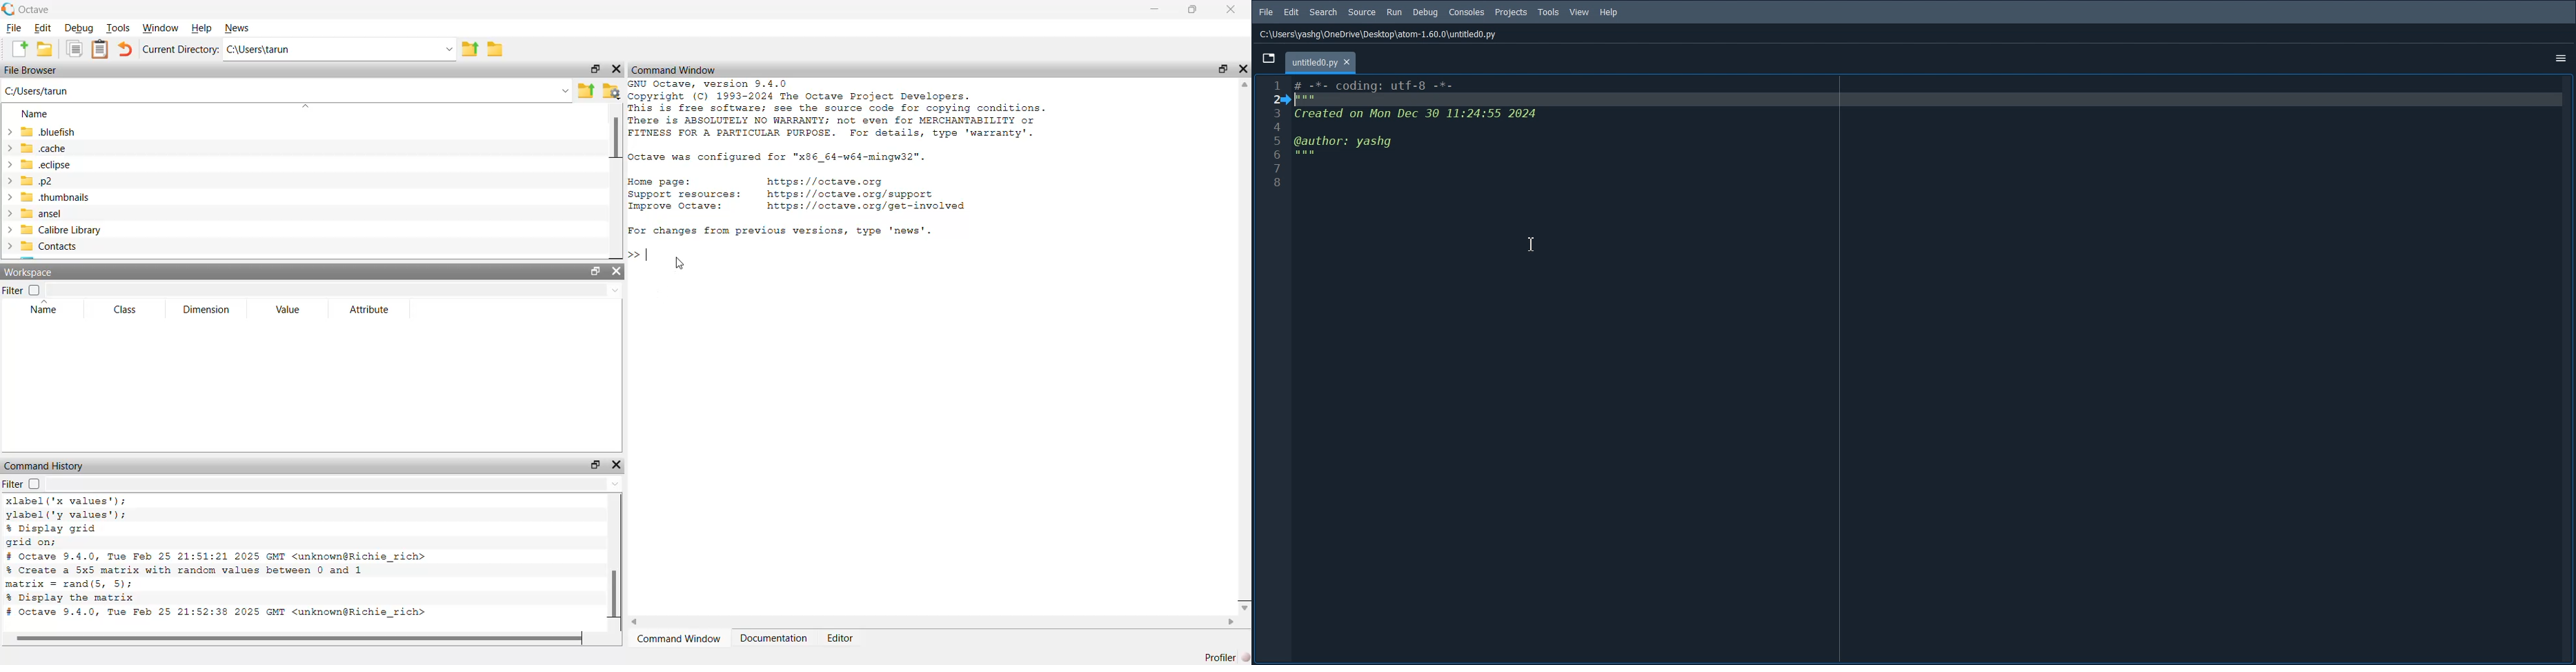  I want to click on fiIter, so click(30, 484).